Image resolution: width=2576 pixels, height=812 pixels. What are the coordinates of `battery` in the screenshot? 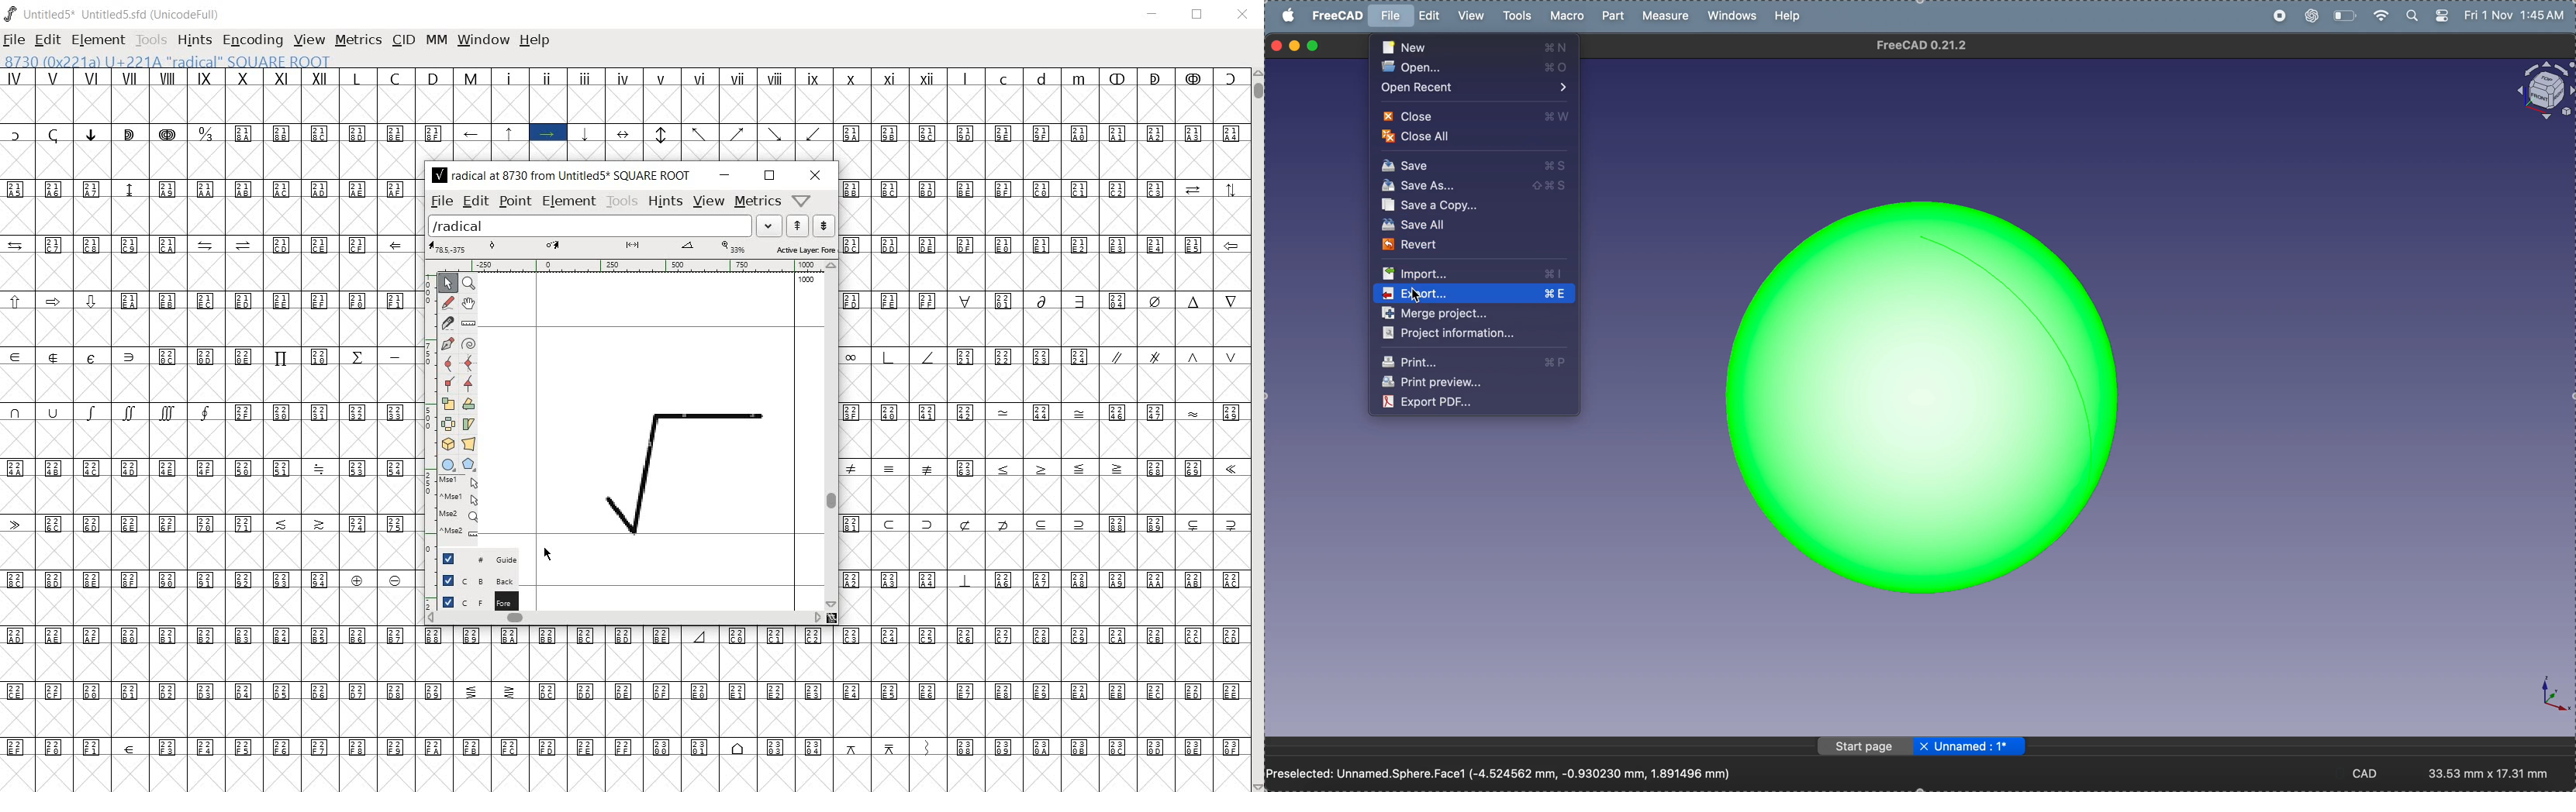 It's located at (2345, 15).